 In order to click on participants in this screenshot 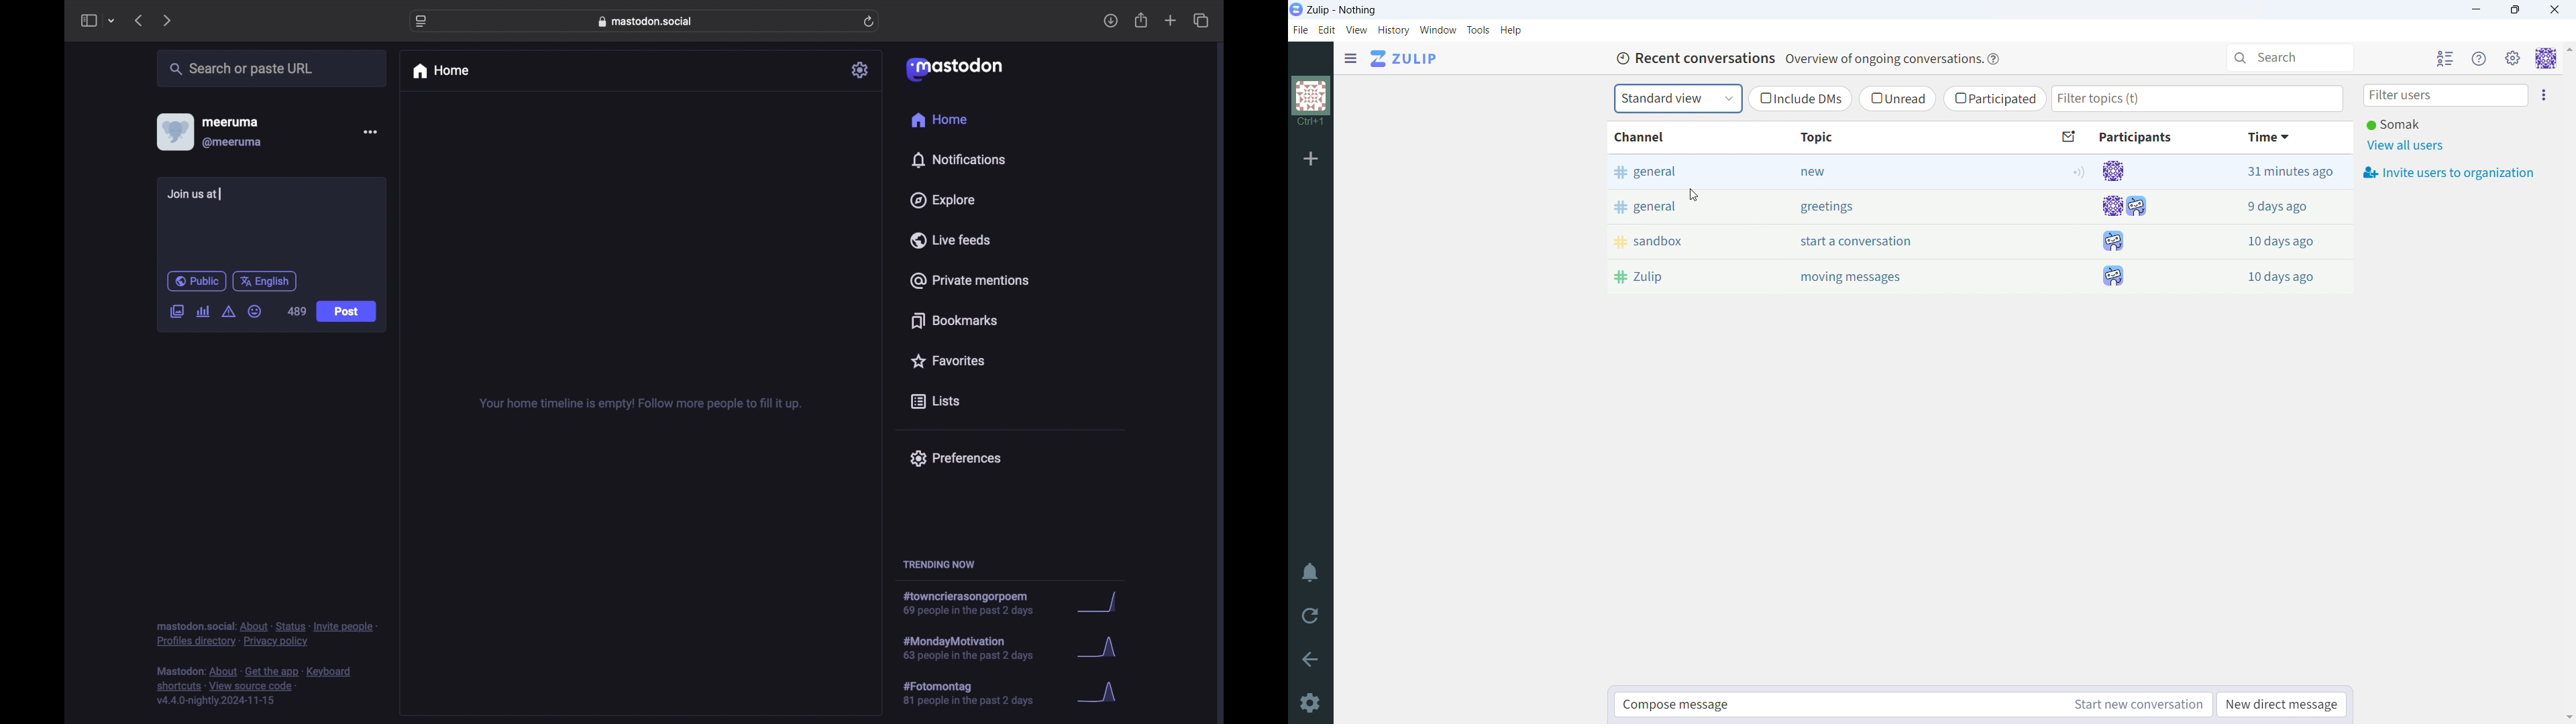, I will do `click(2151, 139)`.